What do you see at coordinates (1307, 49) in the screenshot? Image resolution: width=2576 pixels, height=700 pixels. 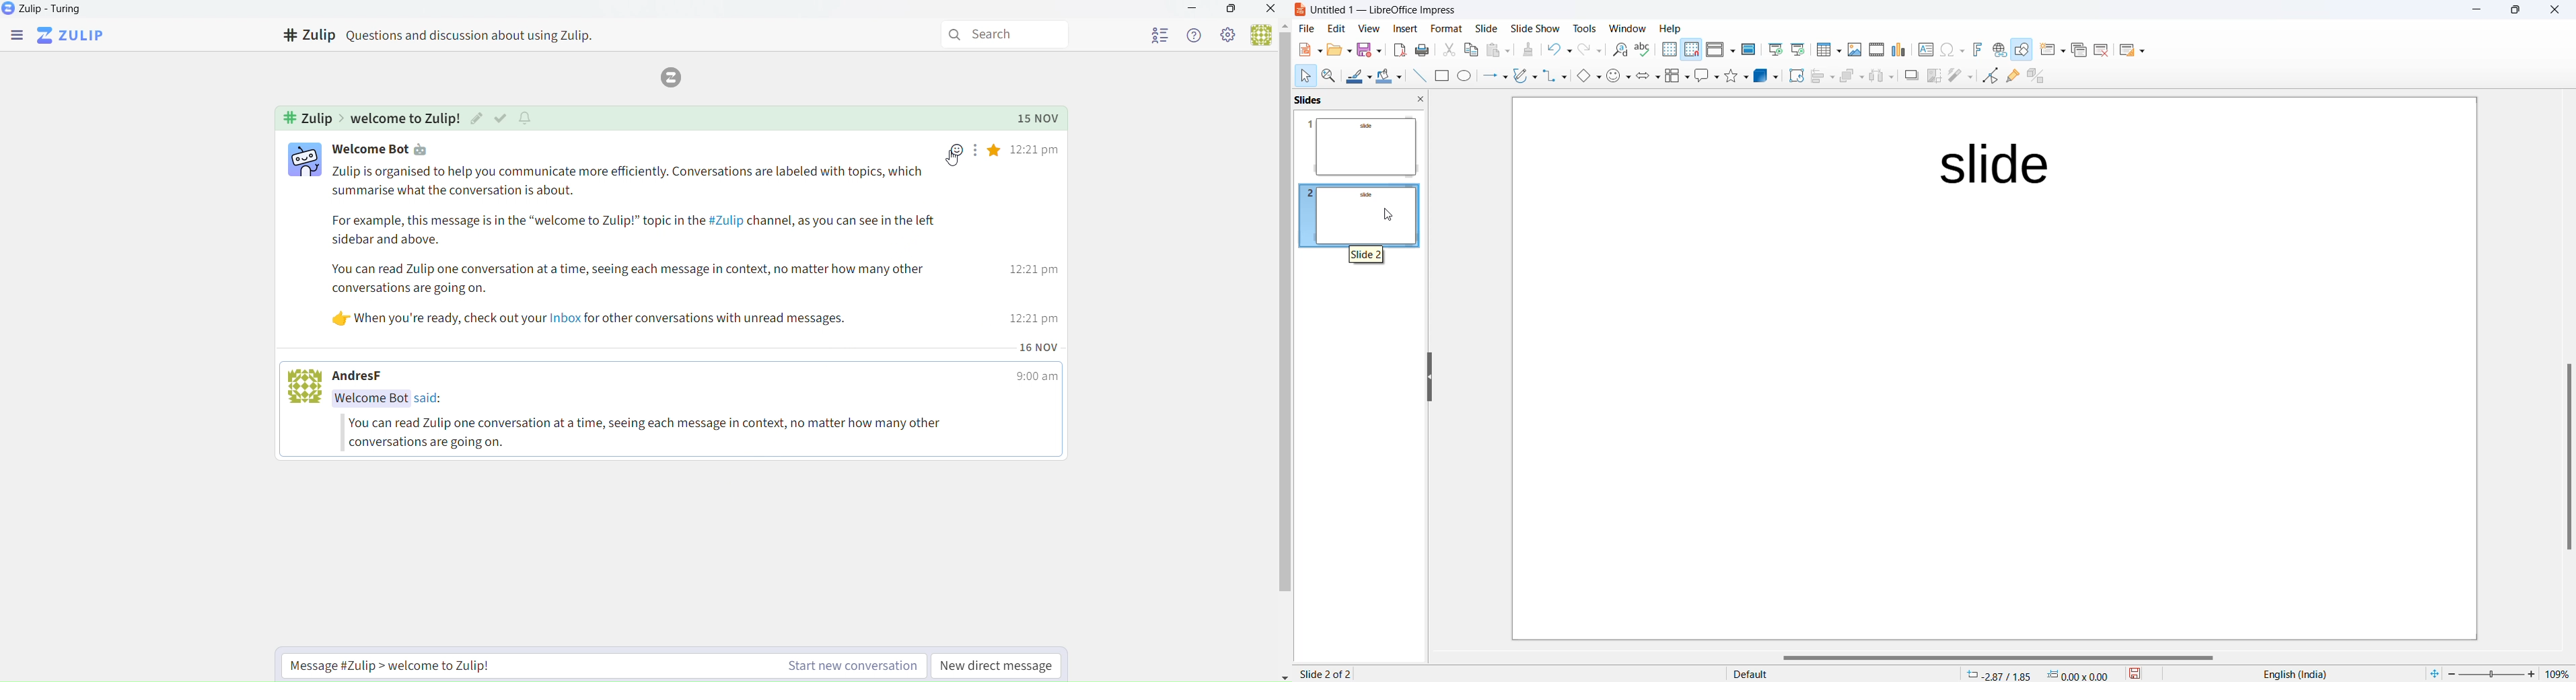 I see `New file` at bounding box center [1307, 49].